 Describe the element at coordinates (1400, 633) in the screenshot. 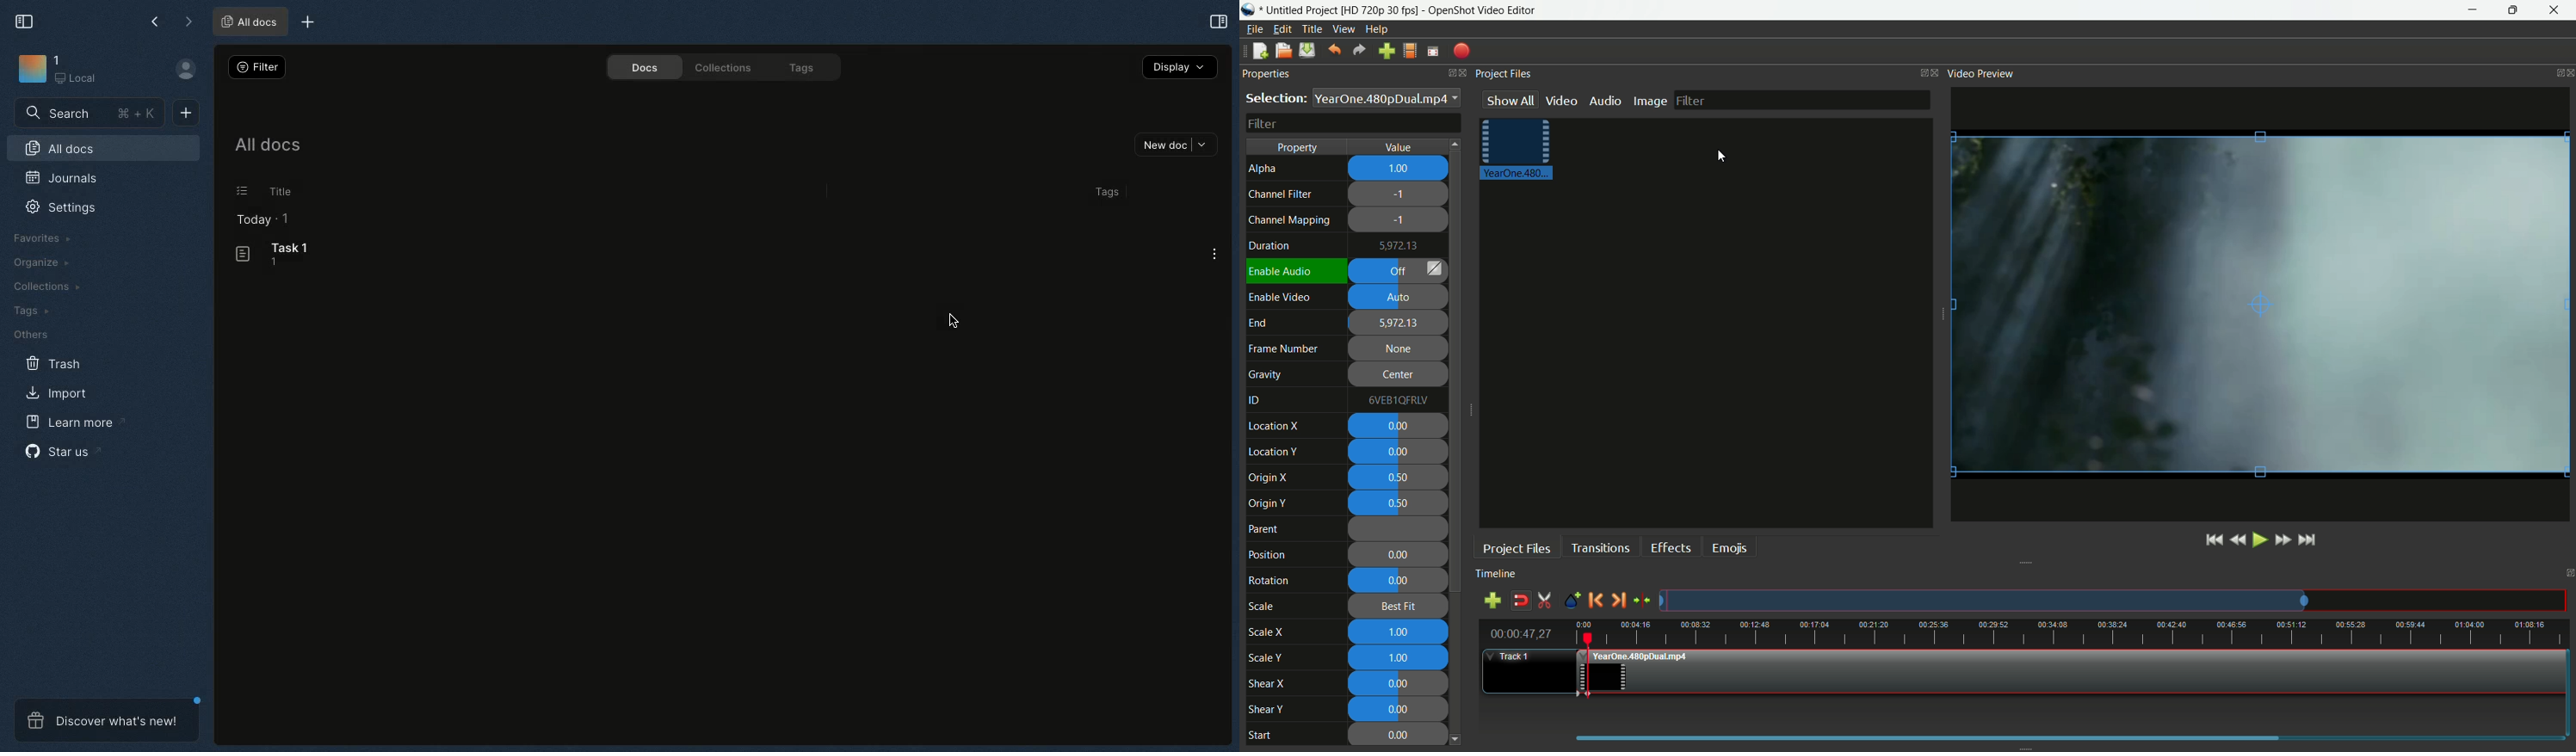

I see `1.00` at that location.